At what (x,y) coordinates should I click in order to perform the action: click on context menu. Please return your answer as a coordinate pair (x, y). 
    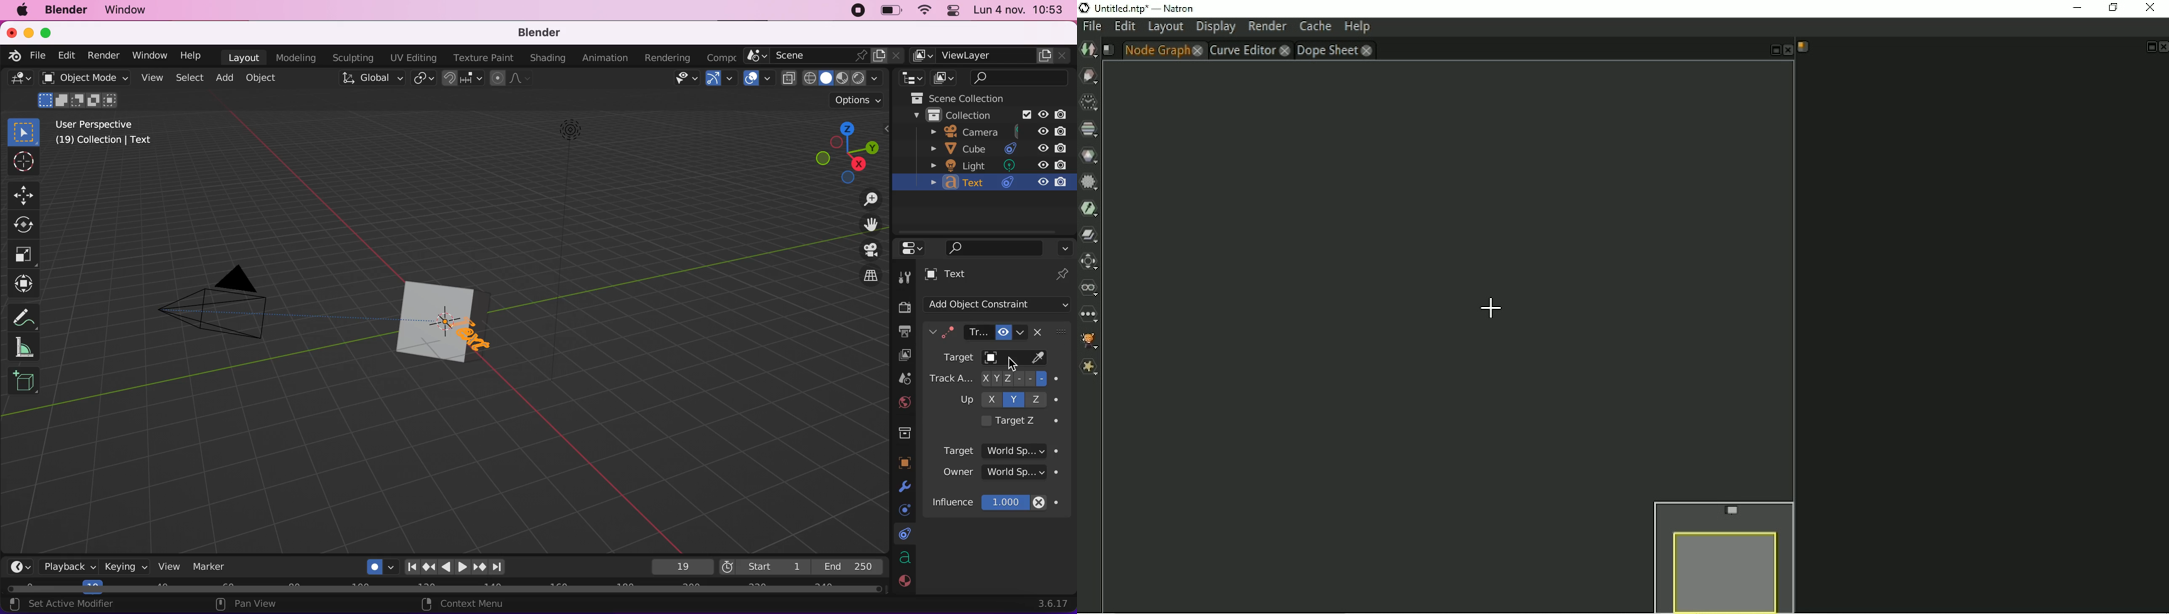
    Looking at the image, I should click on (484, 605).